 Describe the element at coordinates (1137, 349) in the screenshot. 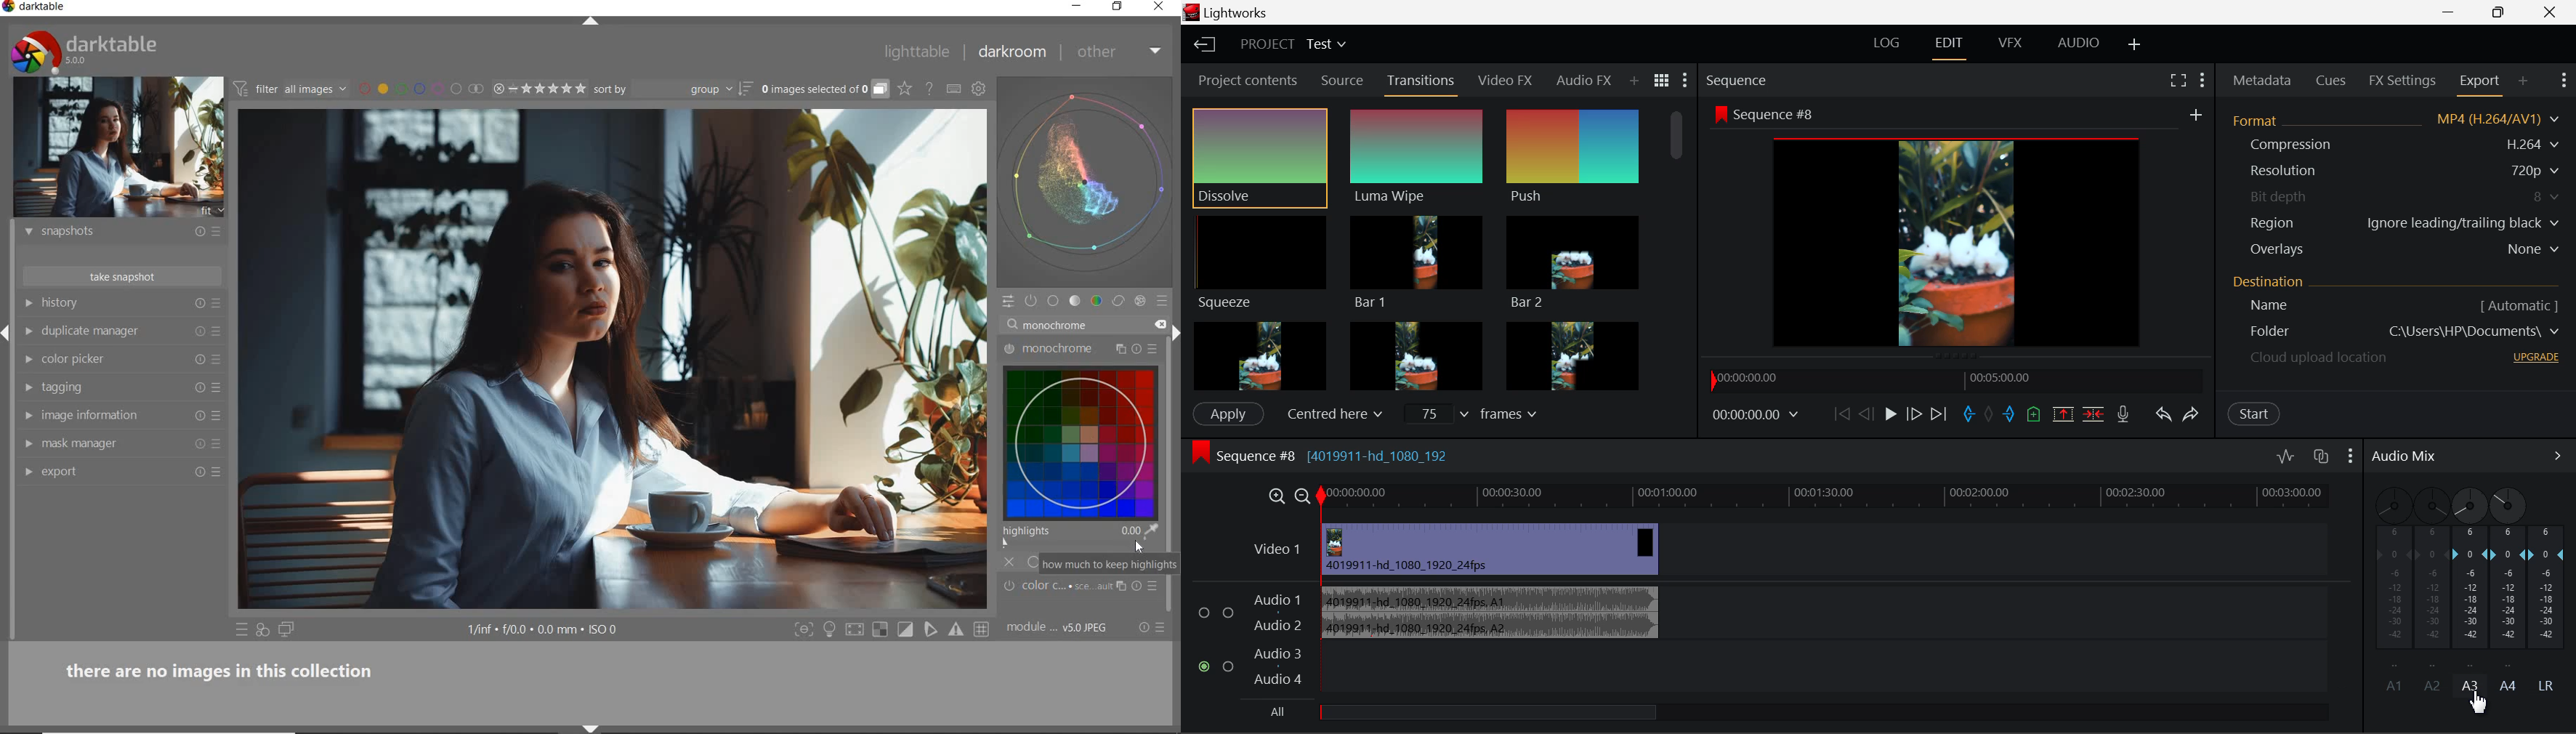

I see `reset` at that location.